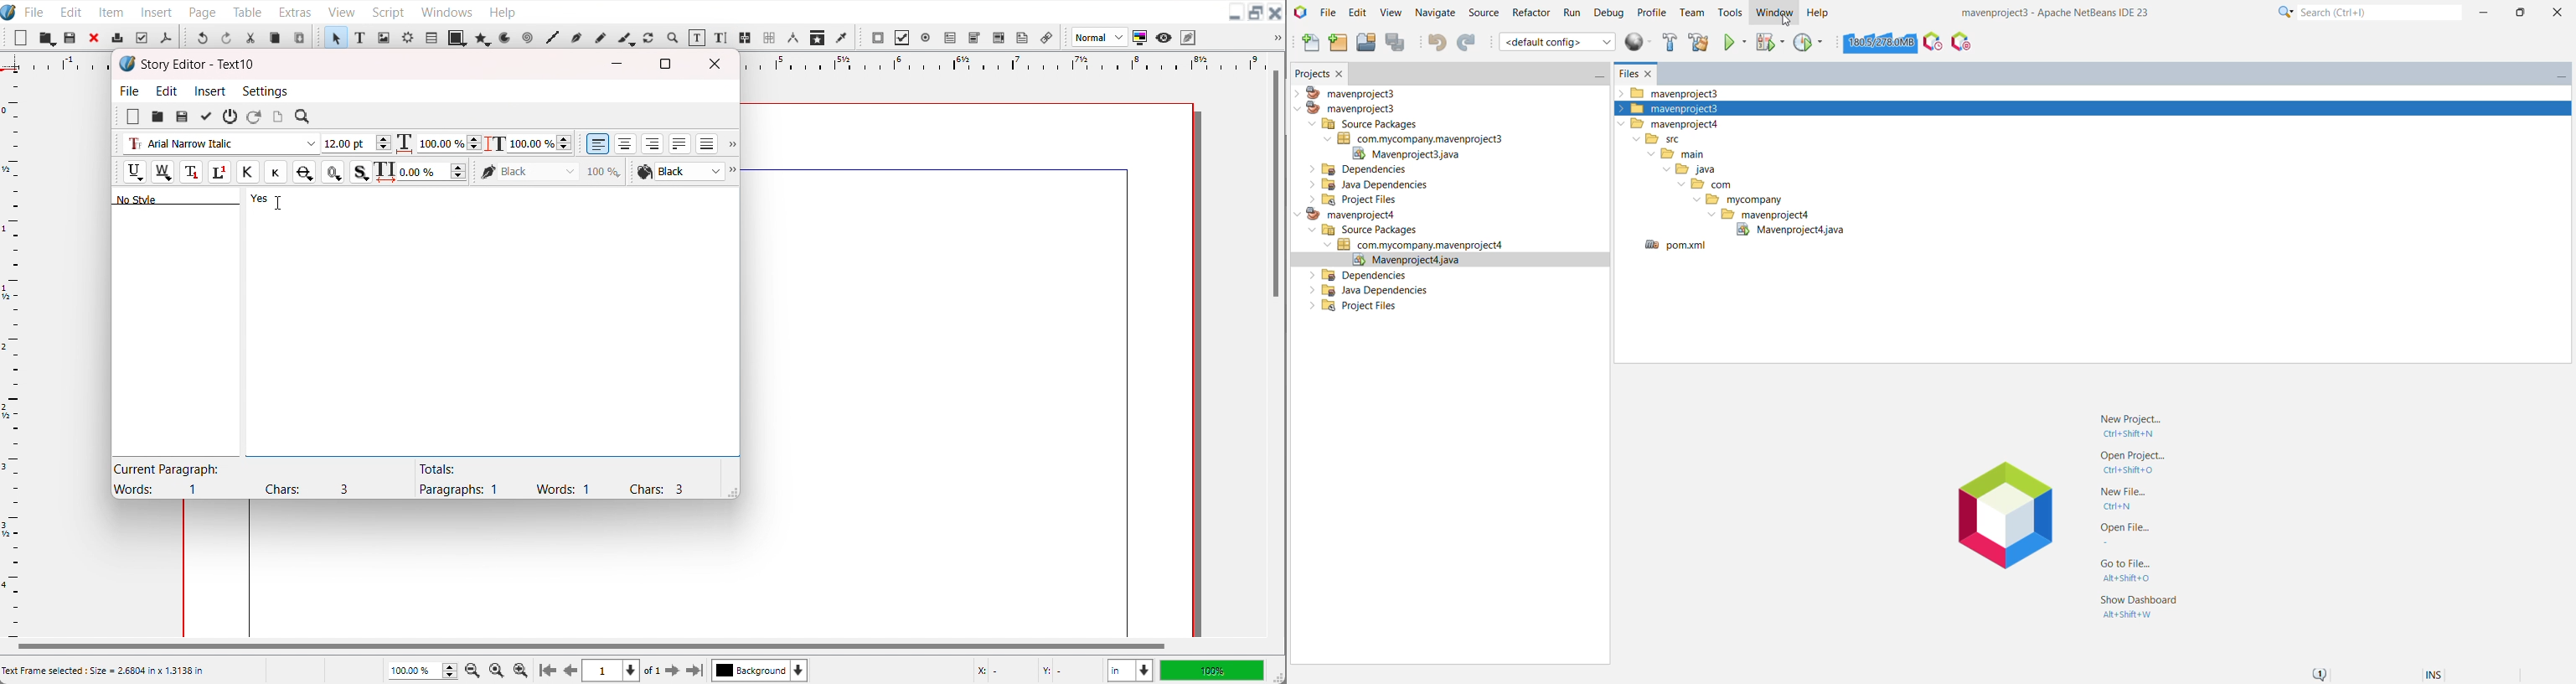  Describe the element at coordinates (256, 117) in the screenshot. I see `Reload from the text frame` at that location.